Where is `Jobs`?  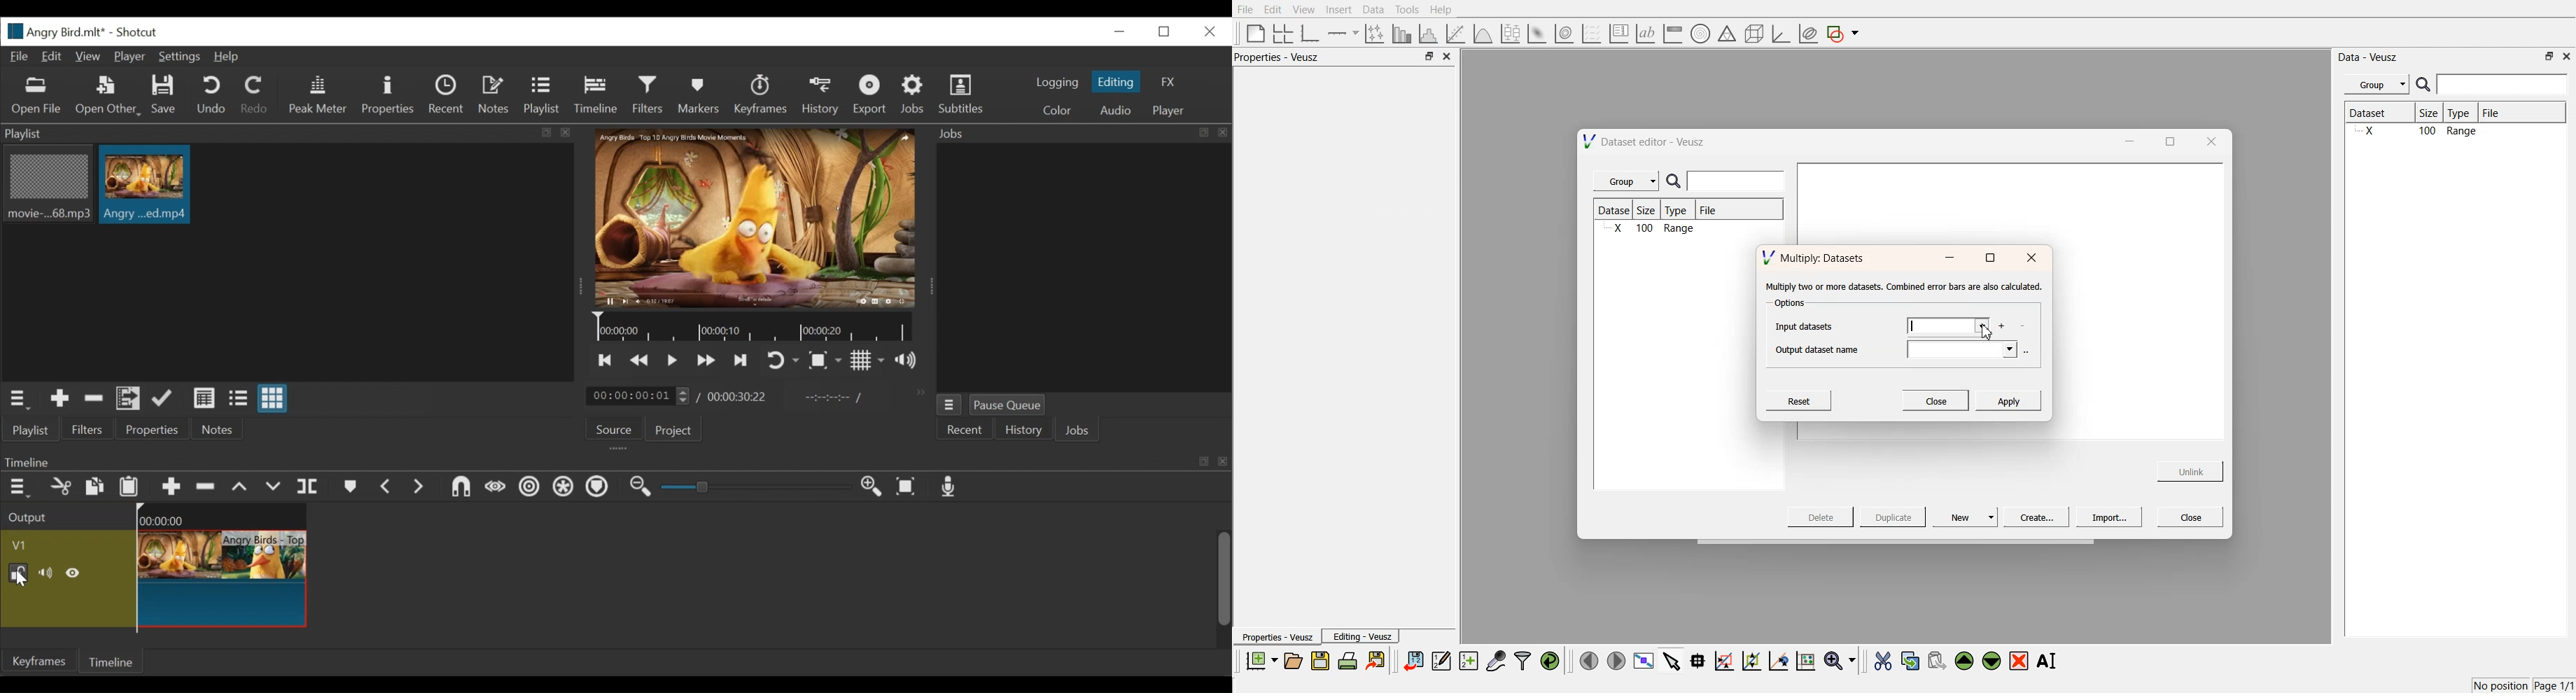
Jobs is located at coordinates (1079, 430).